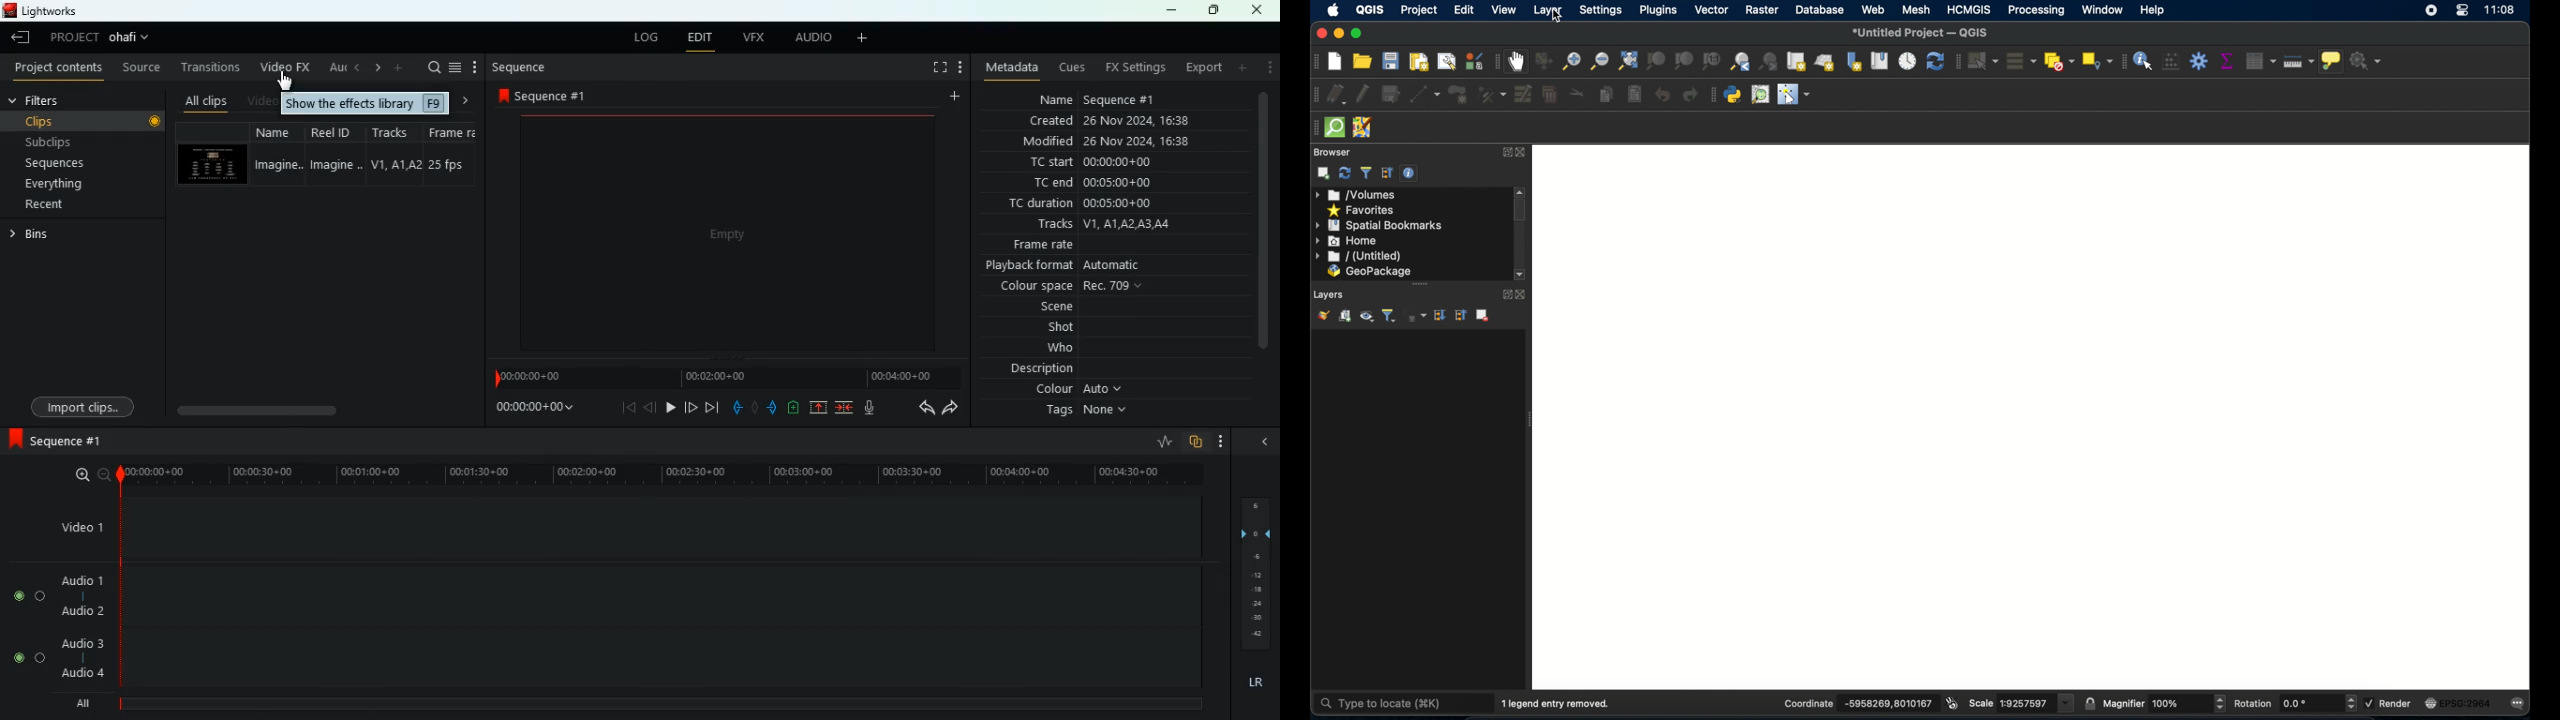  What do you see at coordinates (78, 526) in the screenshot?
I see `video 1` at bounding box center [78, 526].